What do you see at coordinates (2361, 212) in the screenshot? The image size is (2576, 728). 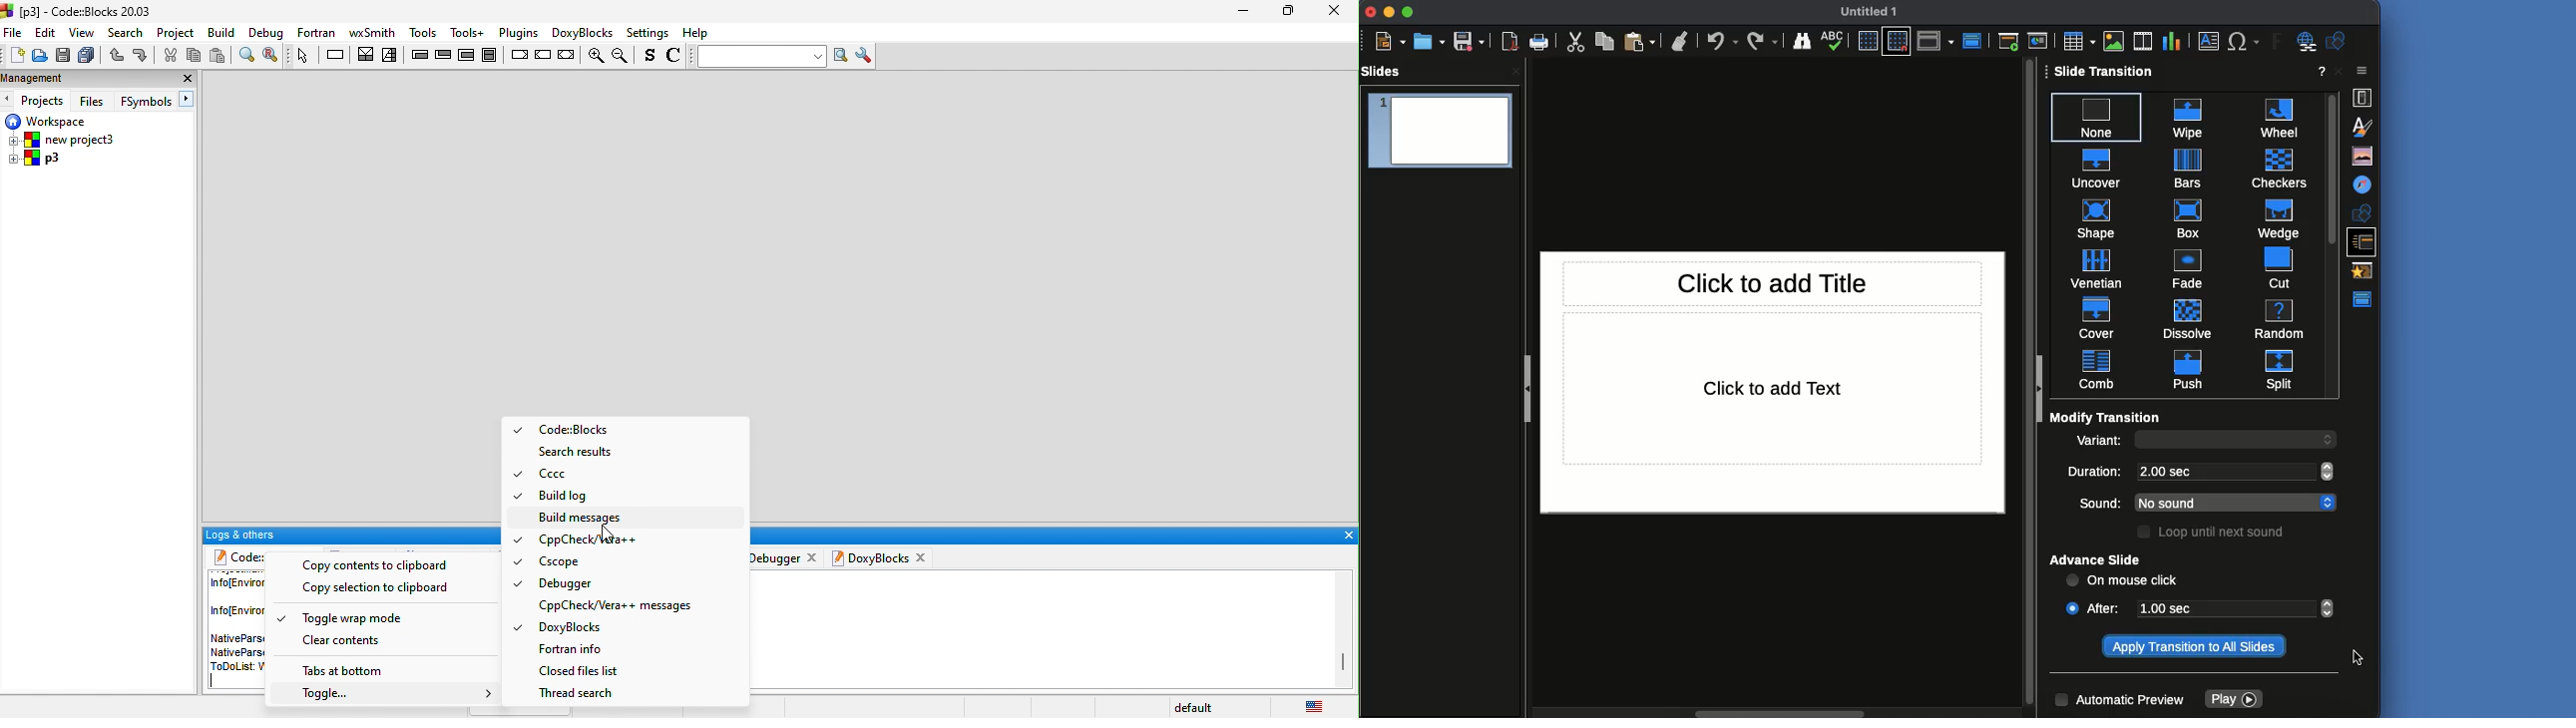 I see `Shapes` at bounding box center [2361, 212].